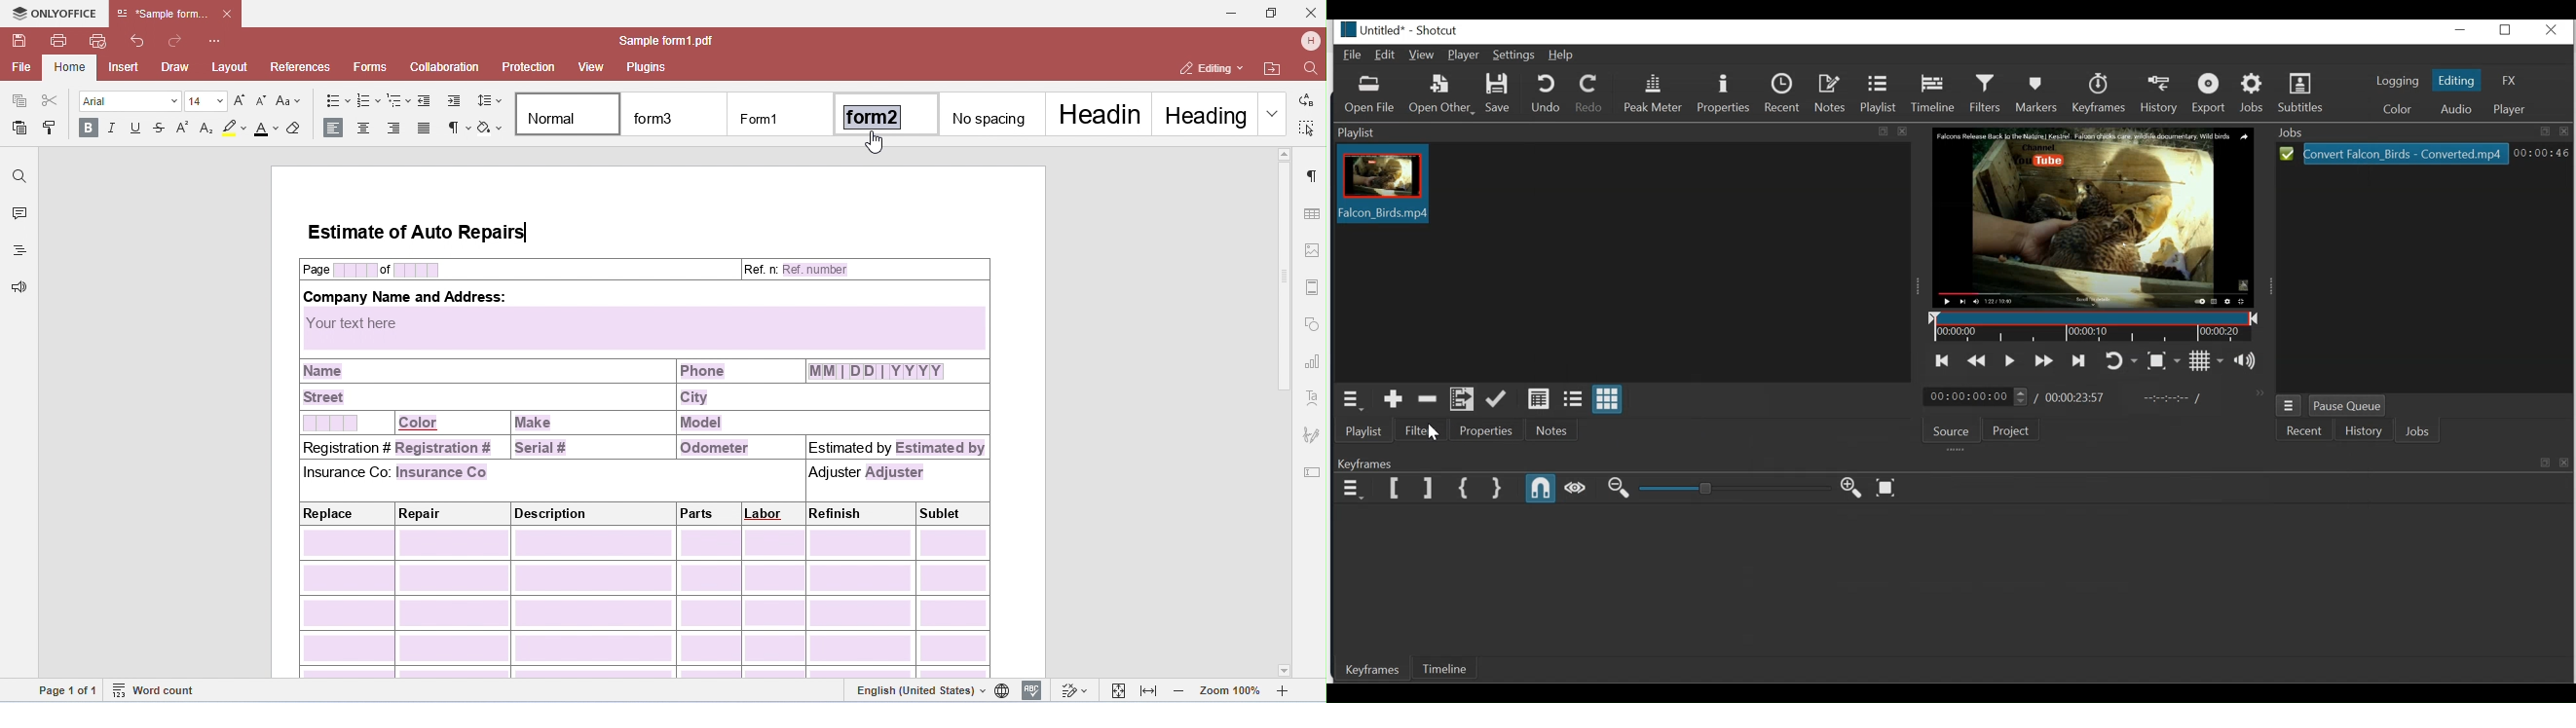 This screenshot has height=728, width=2576. Describe the element at coordinates (2011, 361) in the screenshot. I see `Toggle play or pause` at that location.